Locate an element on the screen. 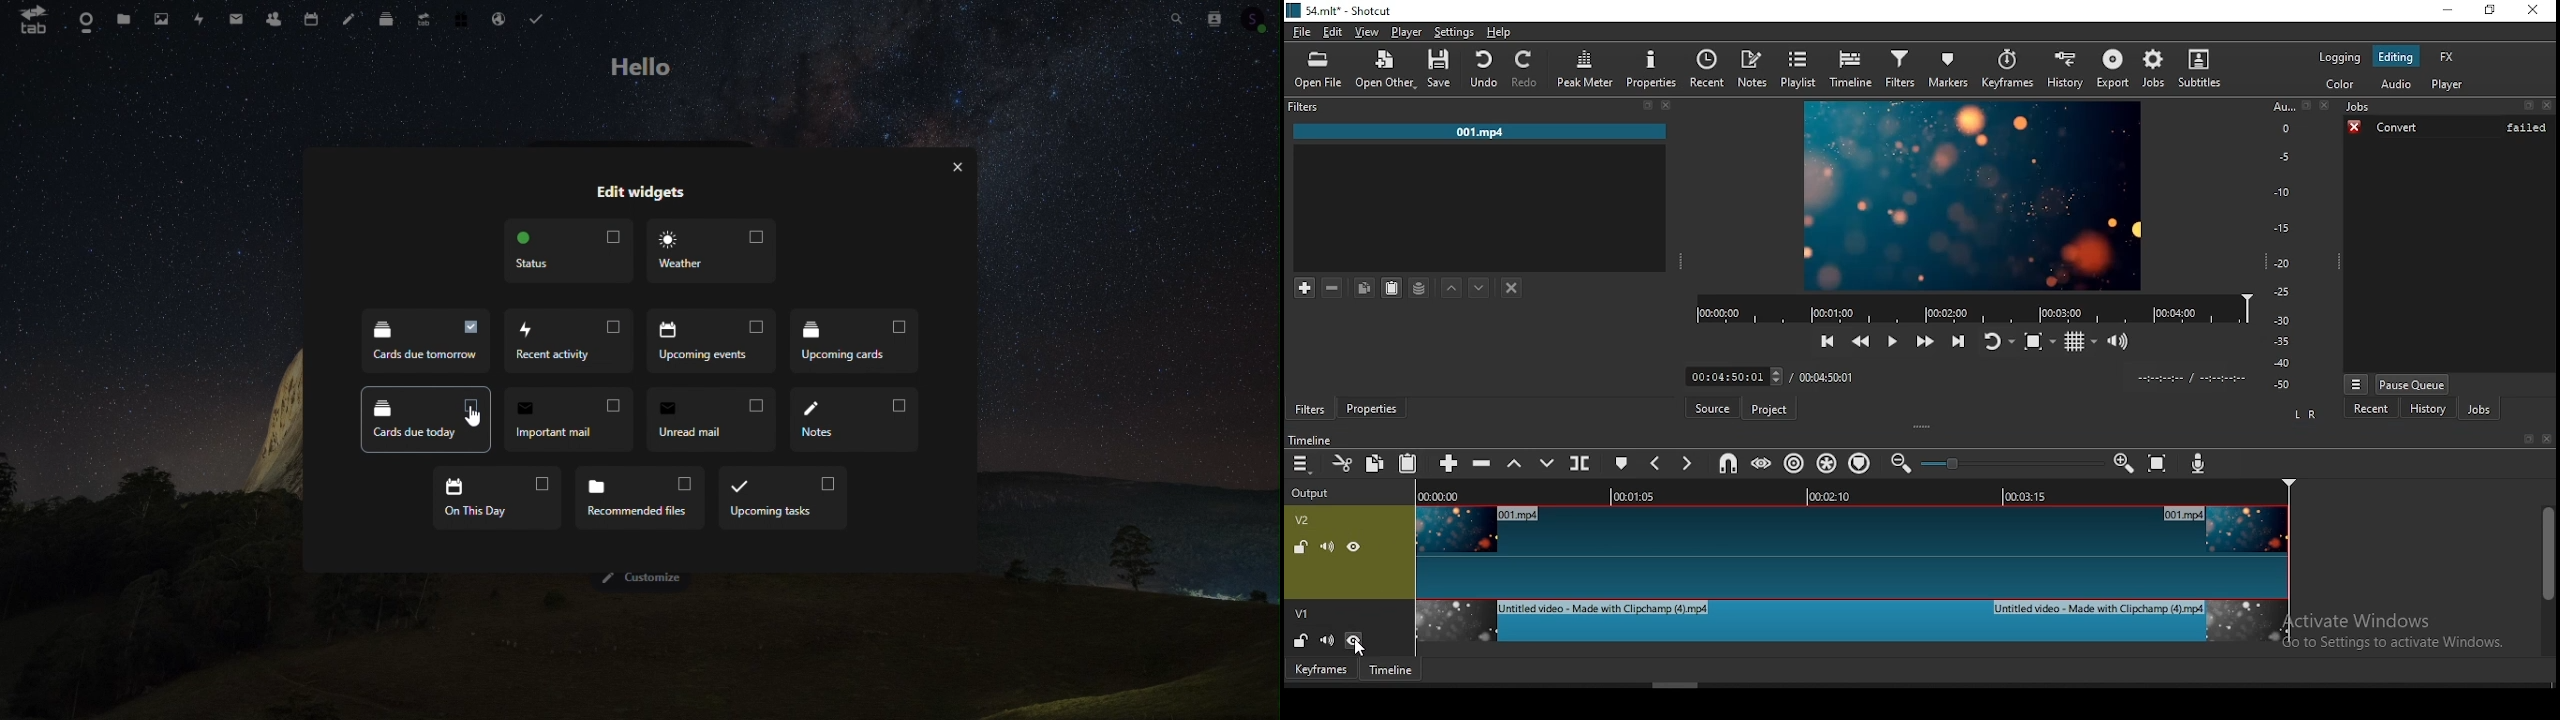 Image resolution: width=2576 pixels, height=728 pixels. audio is located at coordinates (2397, 83).